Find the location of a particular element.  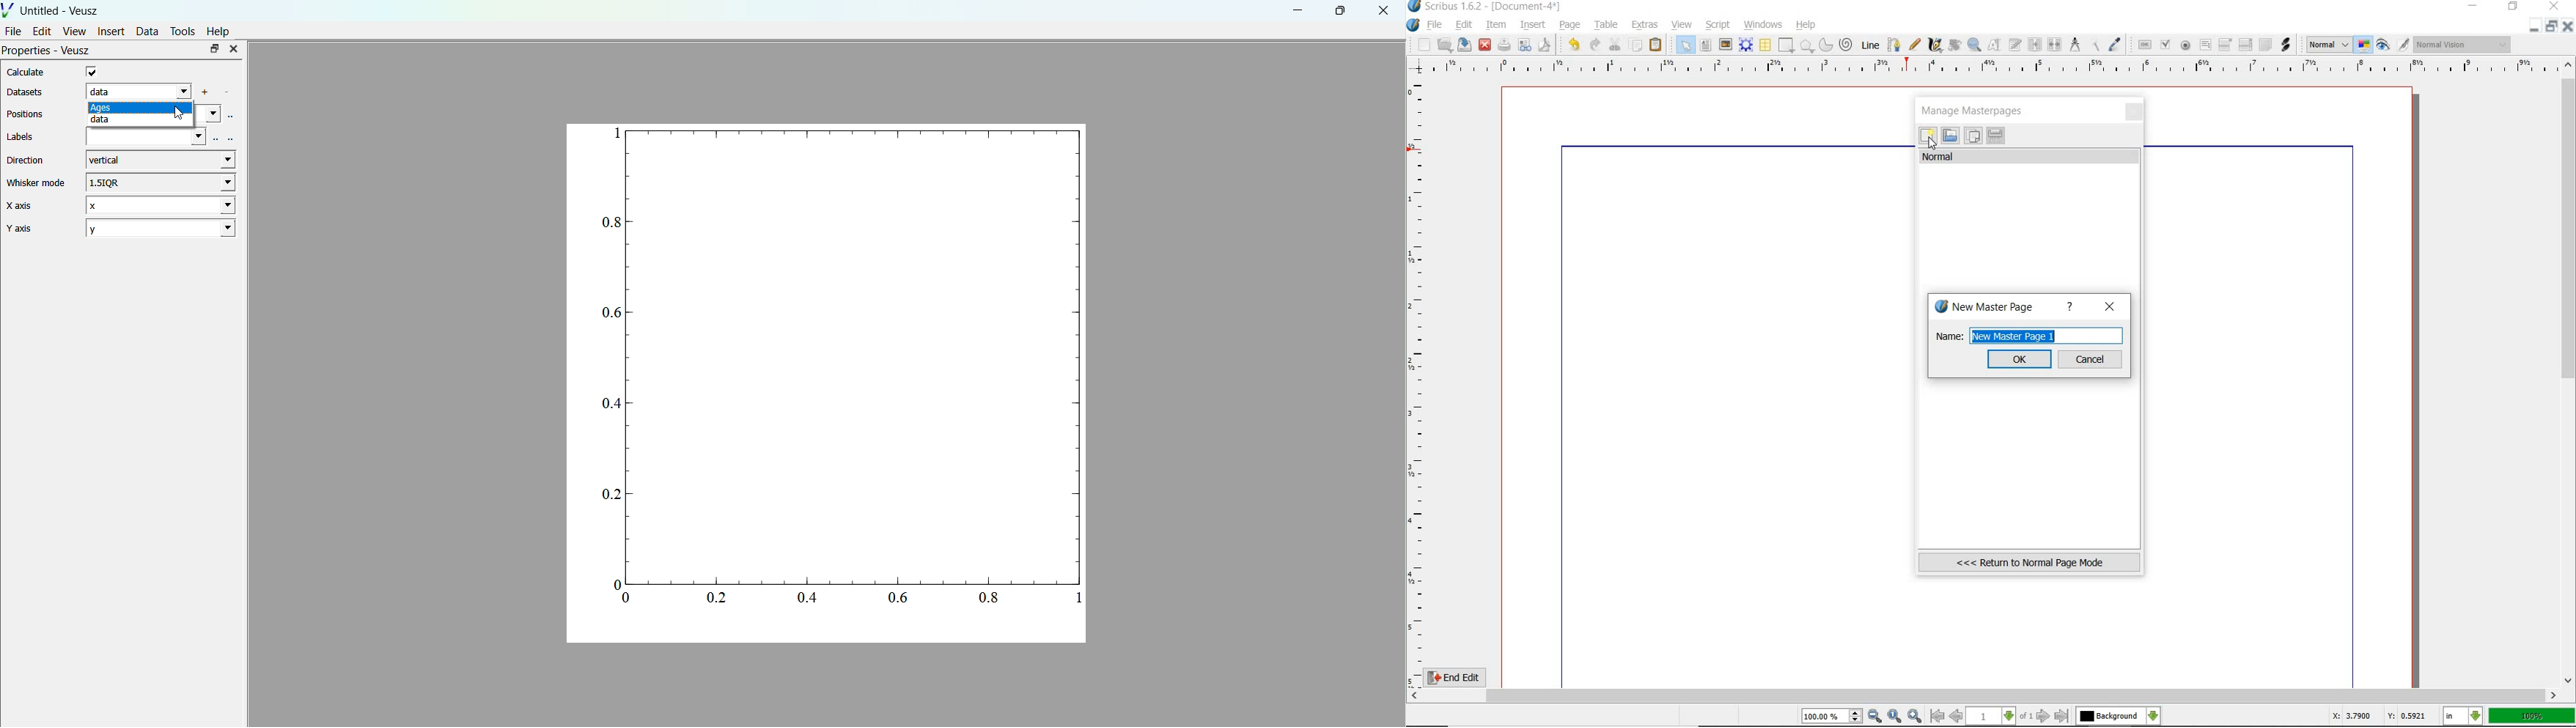

edit is located at coordinates (1462, 26).